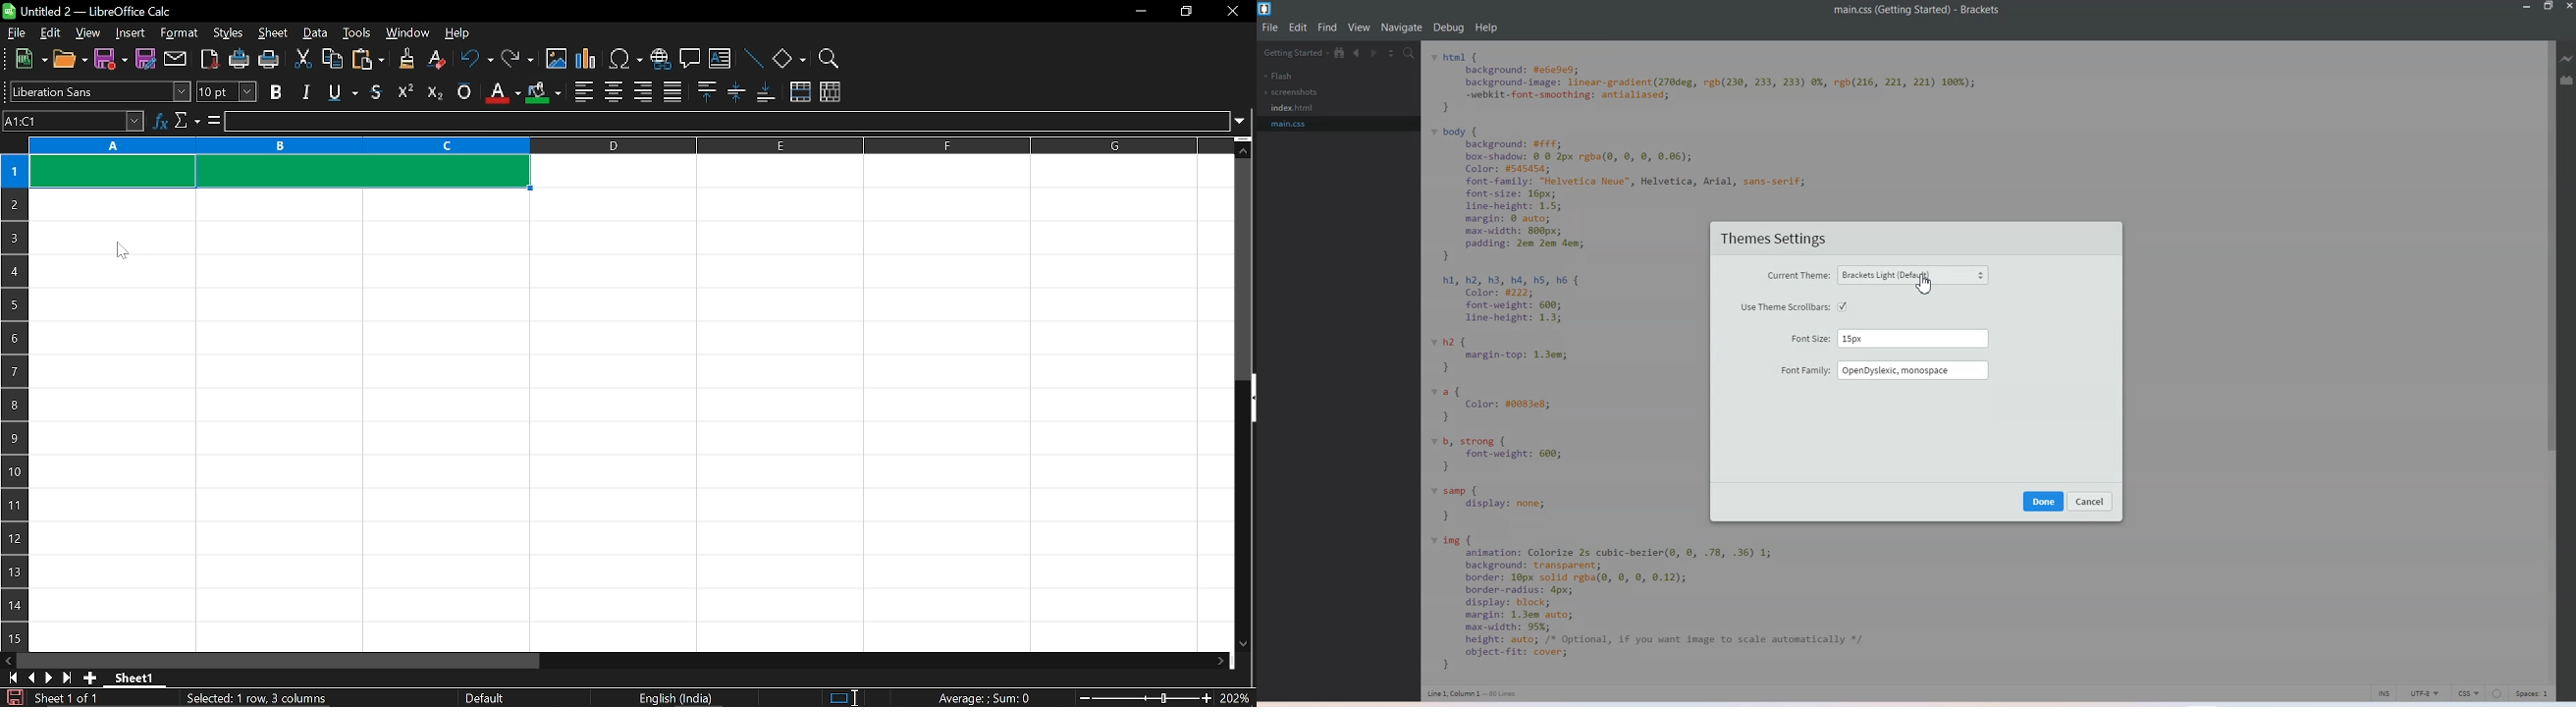 The image size is (2576, 728). Describe the element at coordinates (1912, 338) in the screenshot. I see `15 px` at that location.